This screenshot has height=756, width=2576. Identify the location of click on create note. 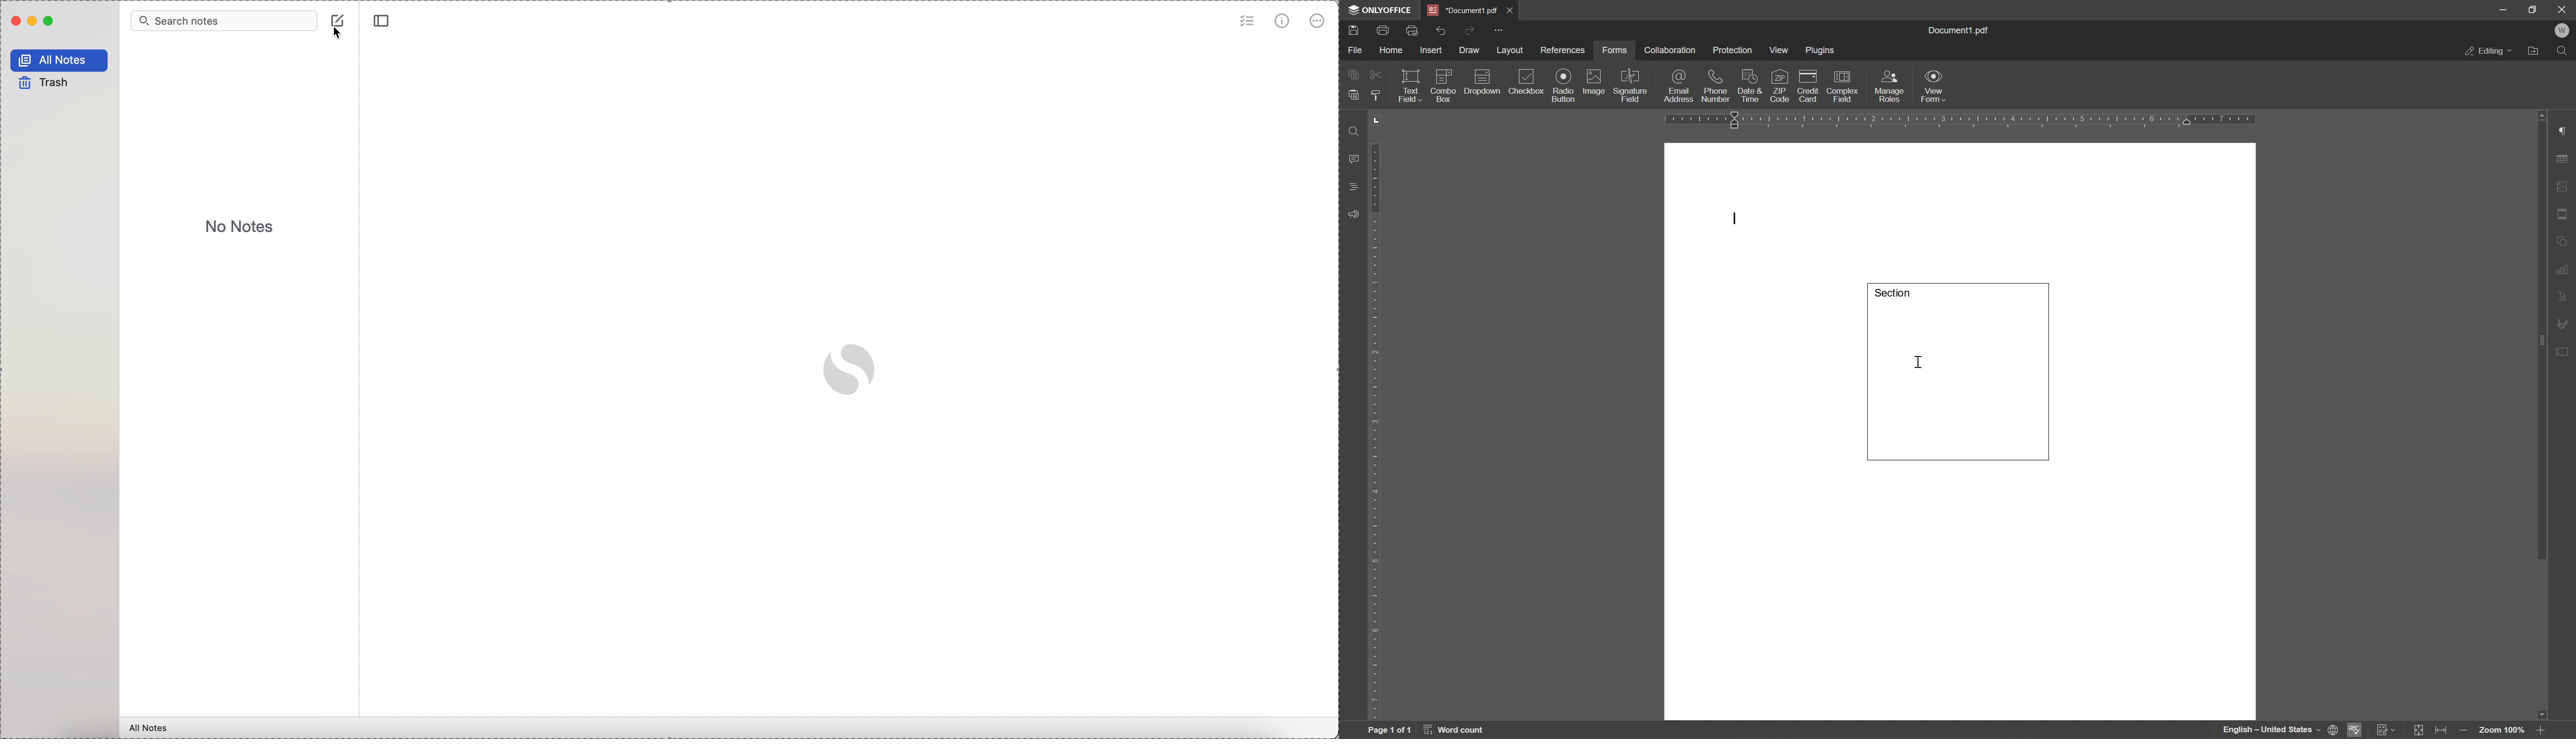
(338, 27).